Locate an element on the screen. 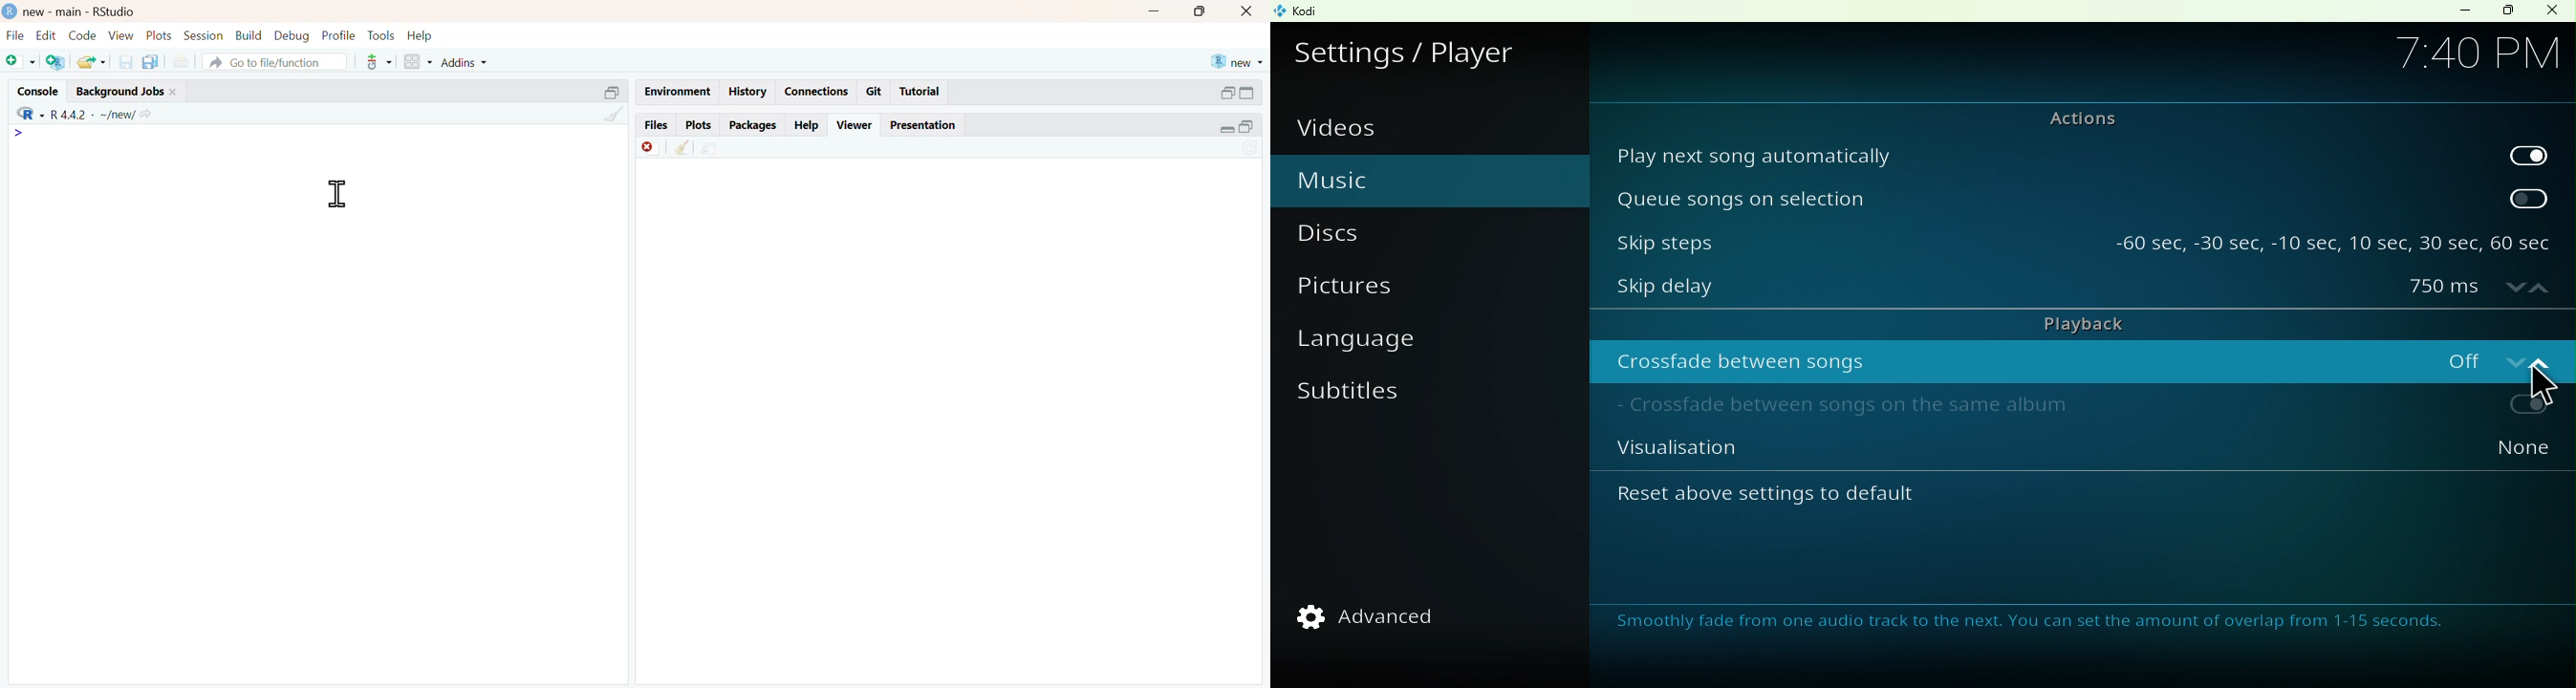 This screenshot has width=2576, height=700. Skip steps is located at coordinates (1850, 237).